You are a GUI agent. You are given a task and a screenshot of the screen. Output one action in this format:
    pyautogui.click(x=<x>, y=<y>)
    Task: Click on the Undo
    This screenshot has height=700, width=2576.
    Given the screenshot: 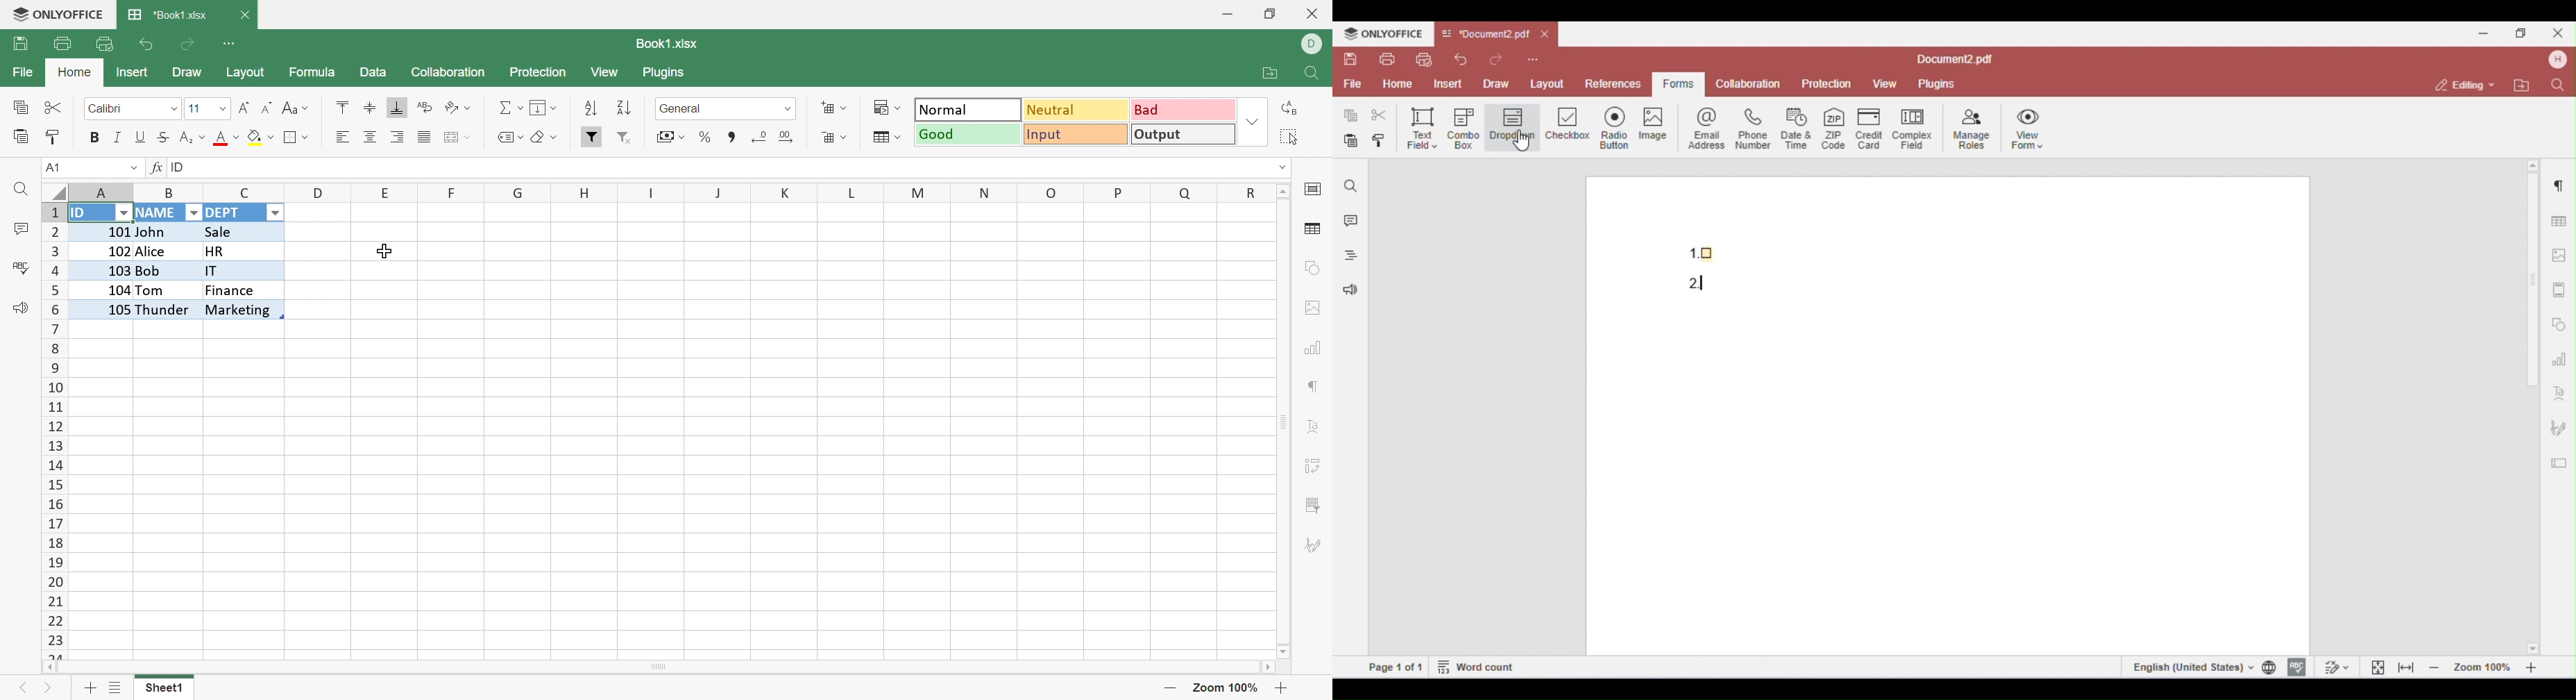 What is the action you would take?
    pyautogui.click(x=145, y=44)
    